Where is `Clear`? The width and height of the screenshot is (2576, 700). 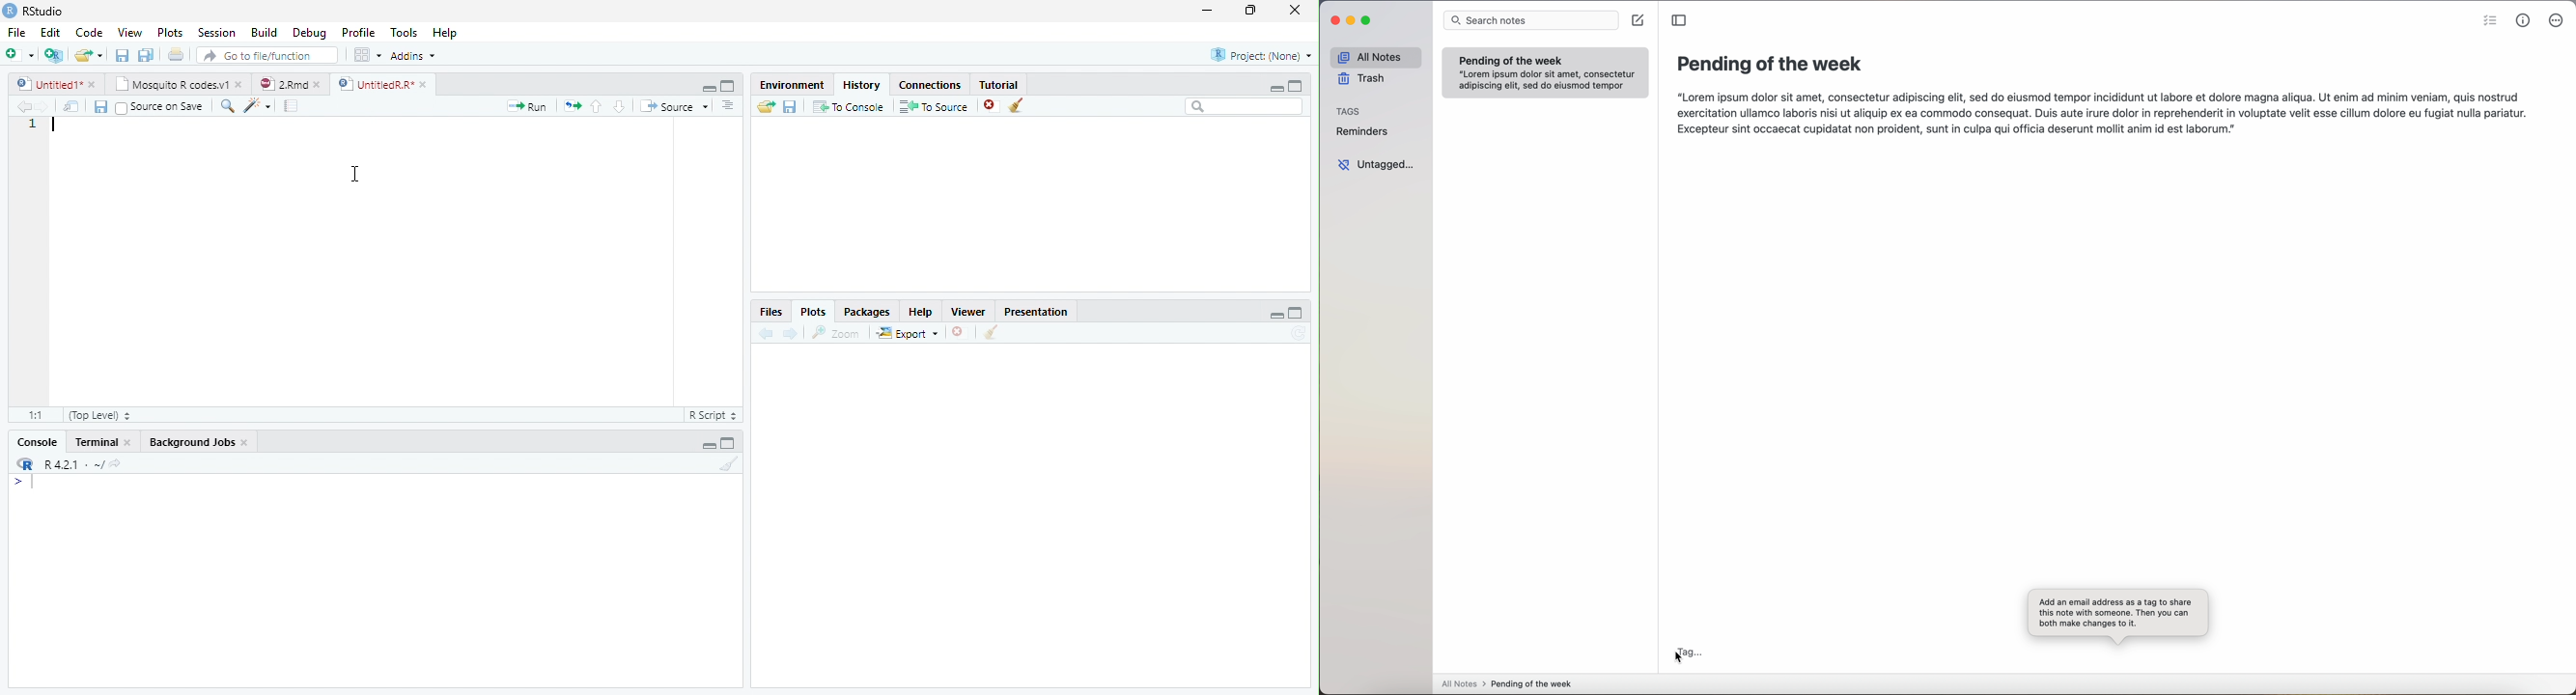
Clear is located at coordinates (730, 463).